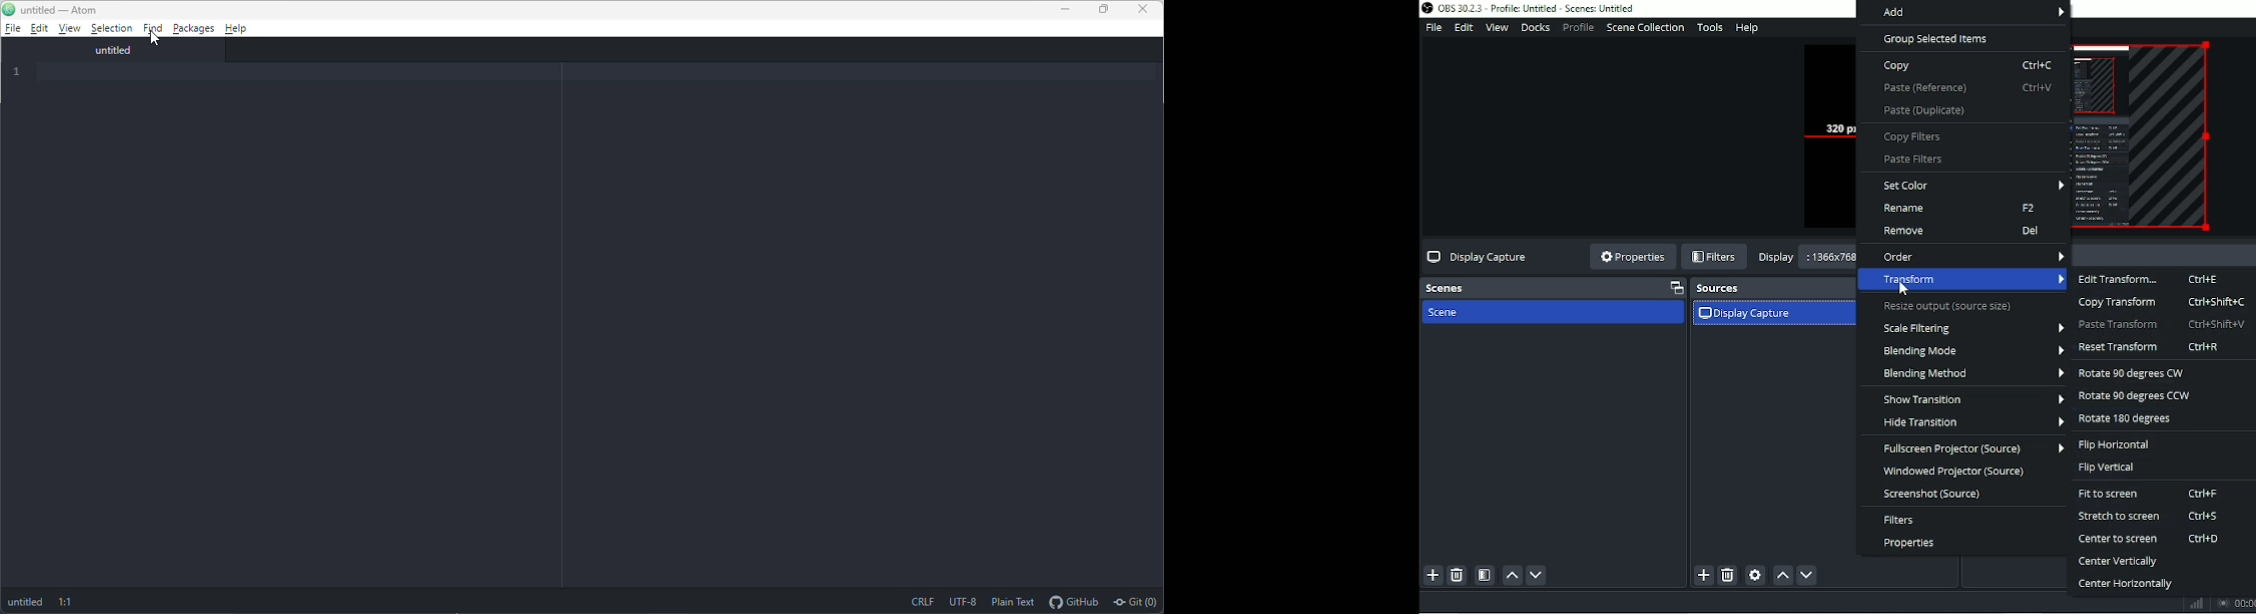 The height and width of the screenshot is (616, 2268). What do you see at coordinates (1808, 575) in the screenshot?
I see `Move source (s) down` at bounding box center [1808, 575].